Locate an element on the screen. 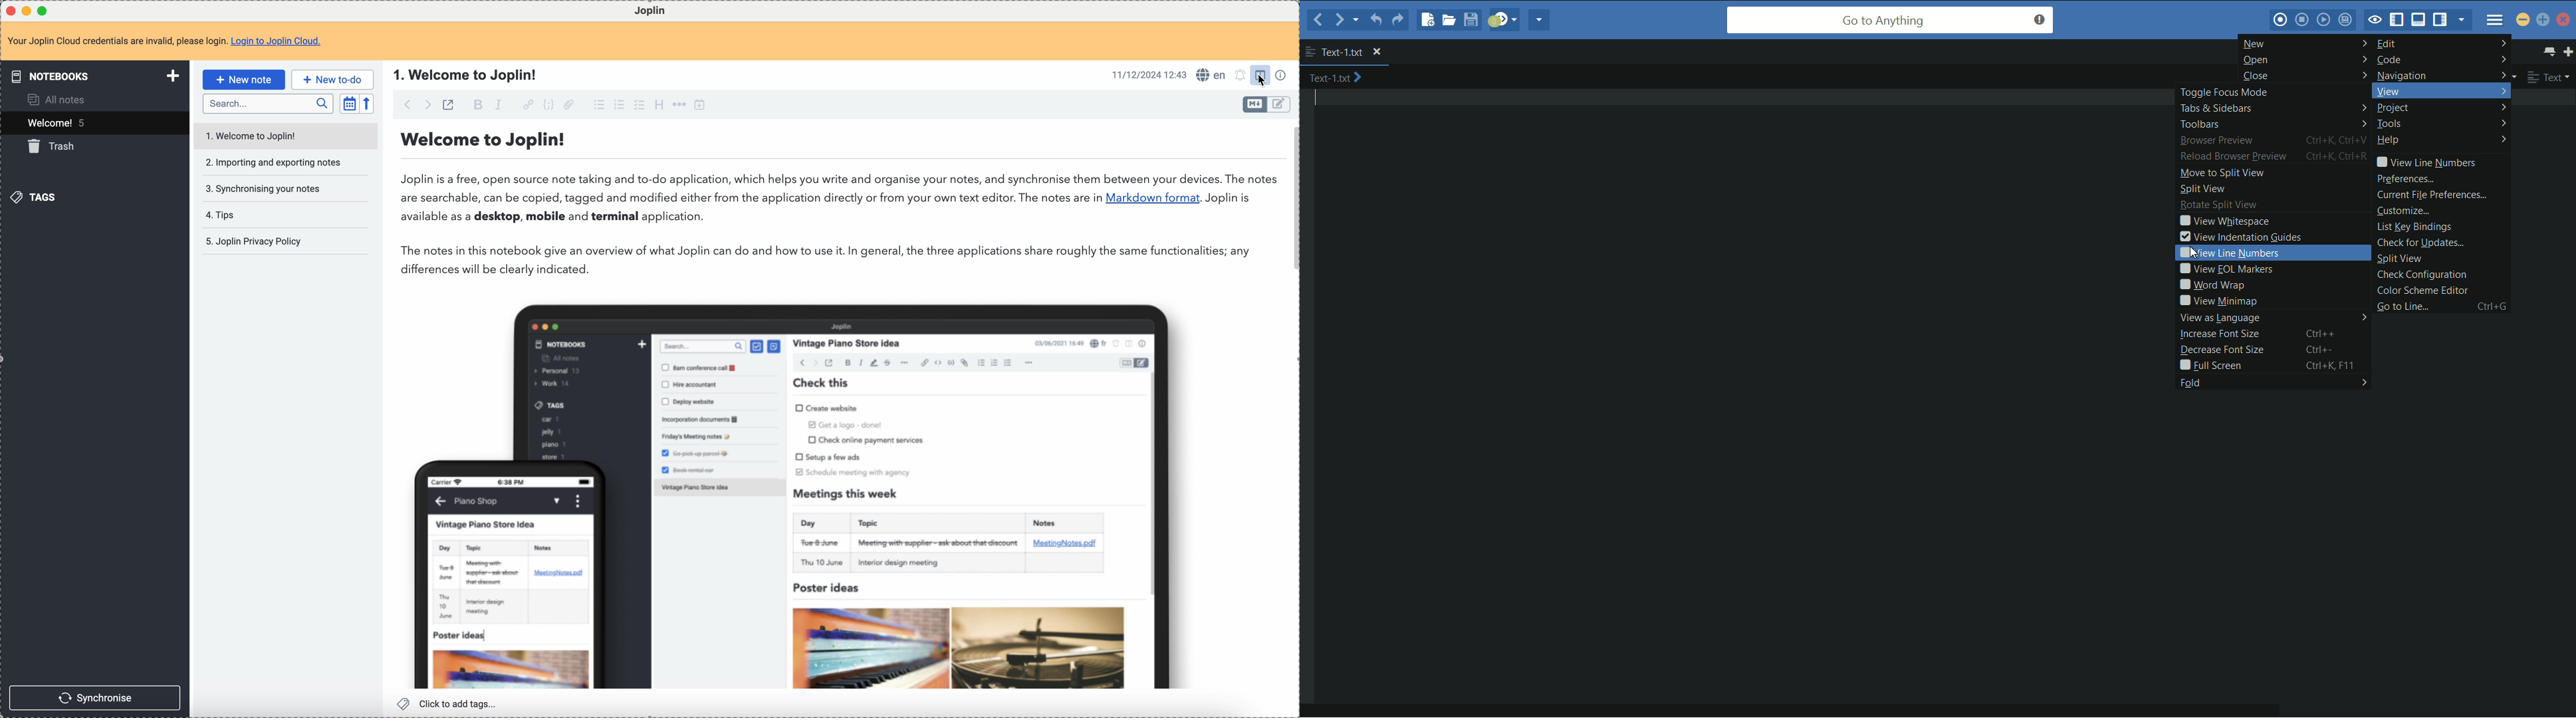 Image resolution: width=2576 pixels, height=728 pixels. tags is located at coordinates (37, 199).